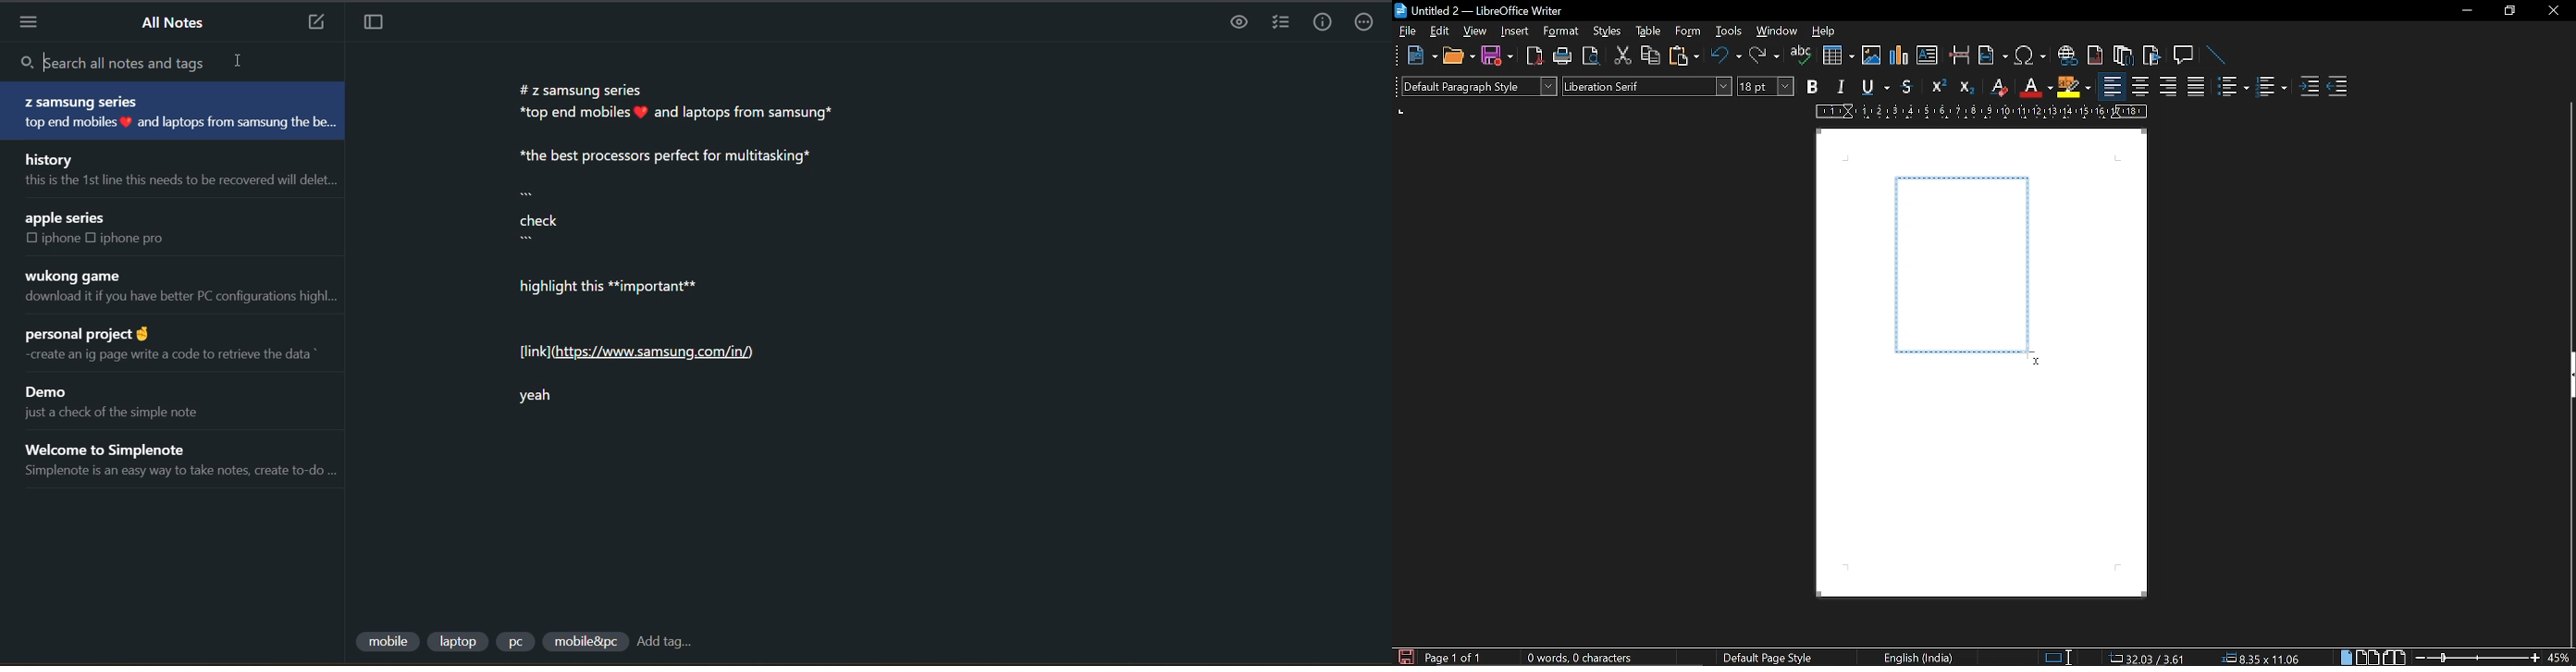 This screenshot has height=672, width=2576. What do you see at coordinates (2122, 57) in the screenshot?
I see `insert endnote` at bounding box center [2122, 57].